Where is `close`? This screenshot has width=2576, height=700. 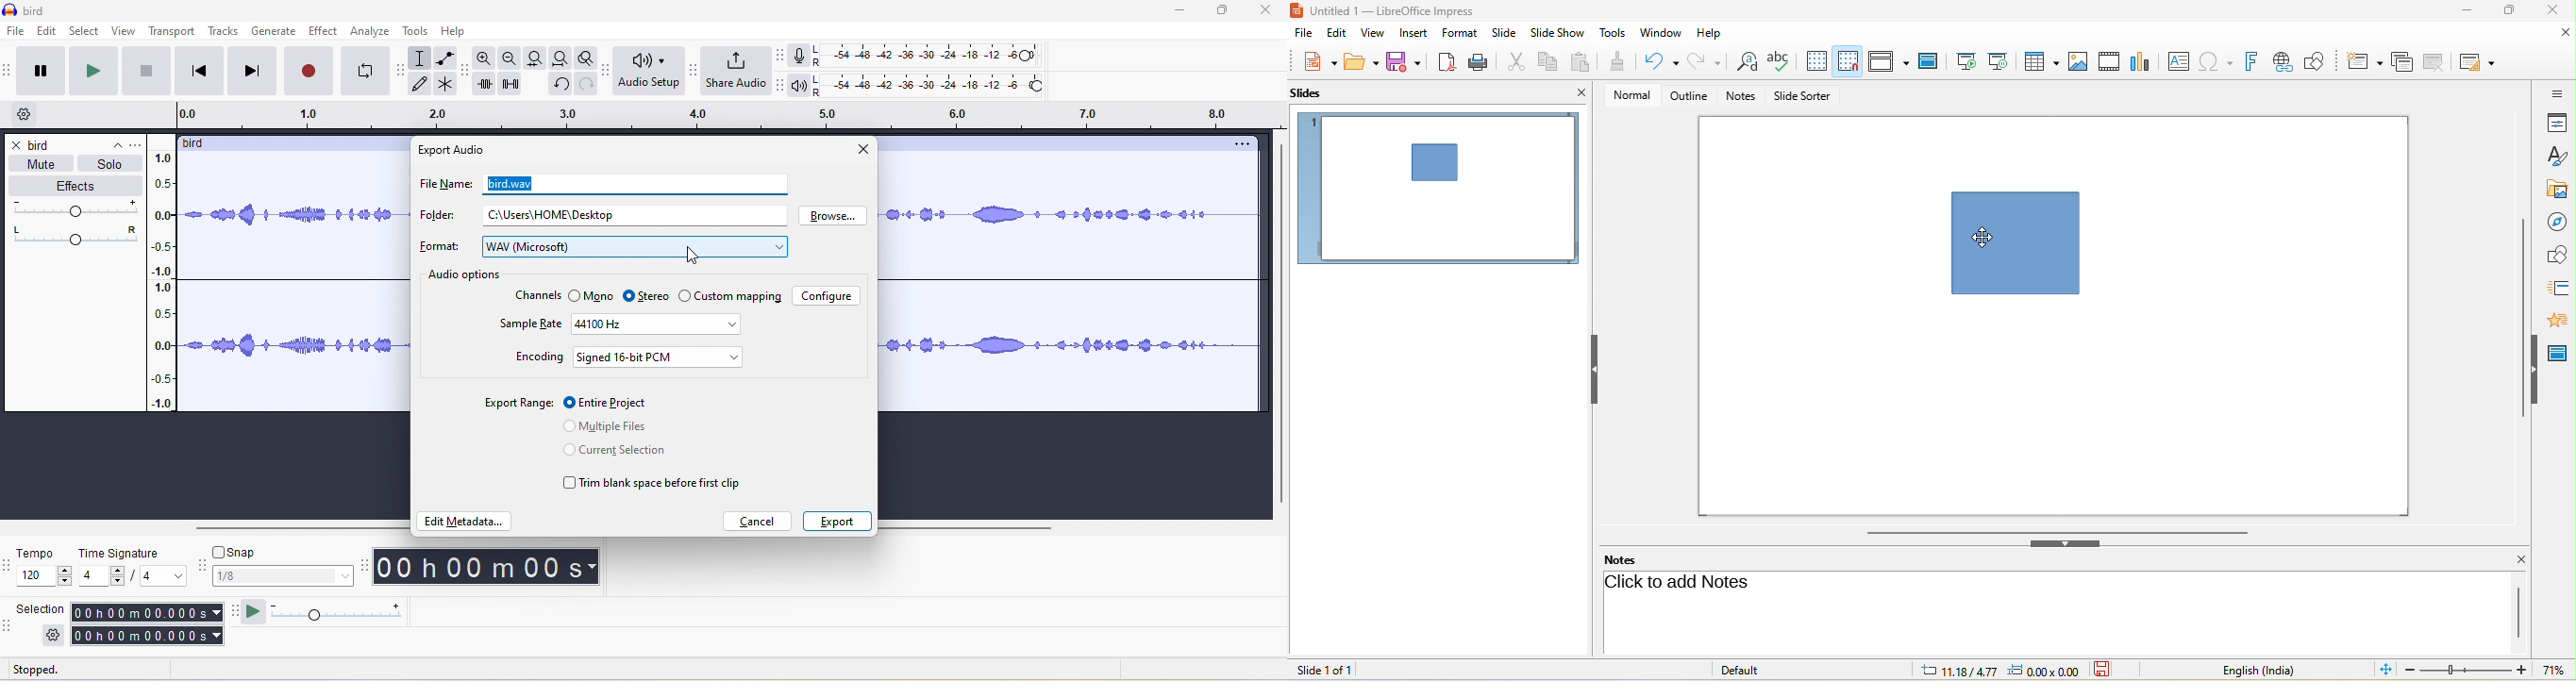 close is located at coordinates (2513, 559).